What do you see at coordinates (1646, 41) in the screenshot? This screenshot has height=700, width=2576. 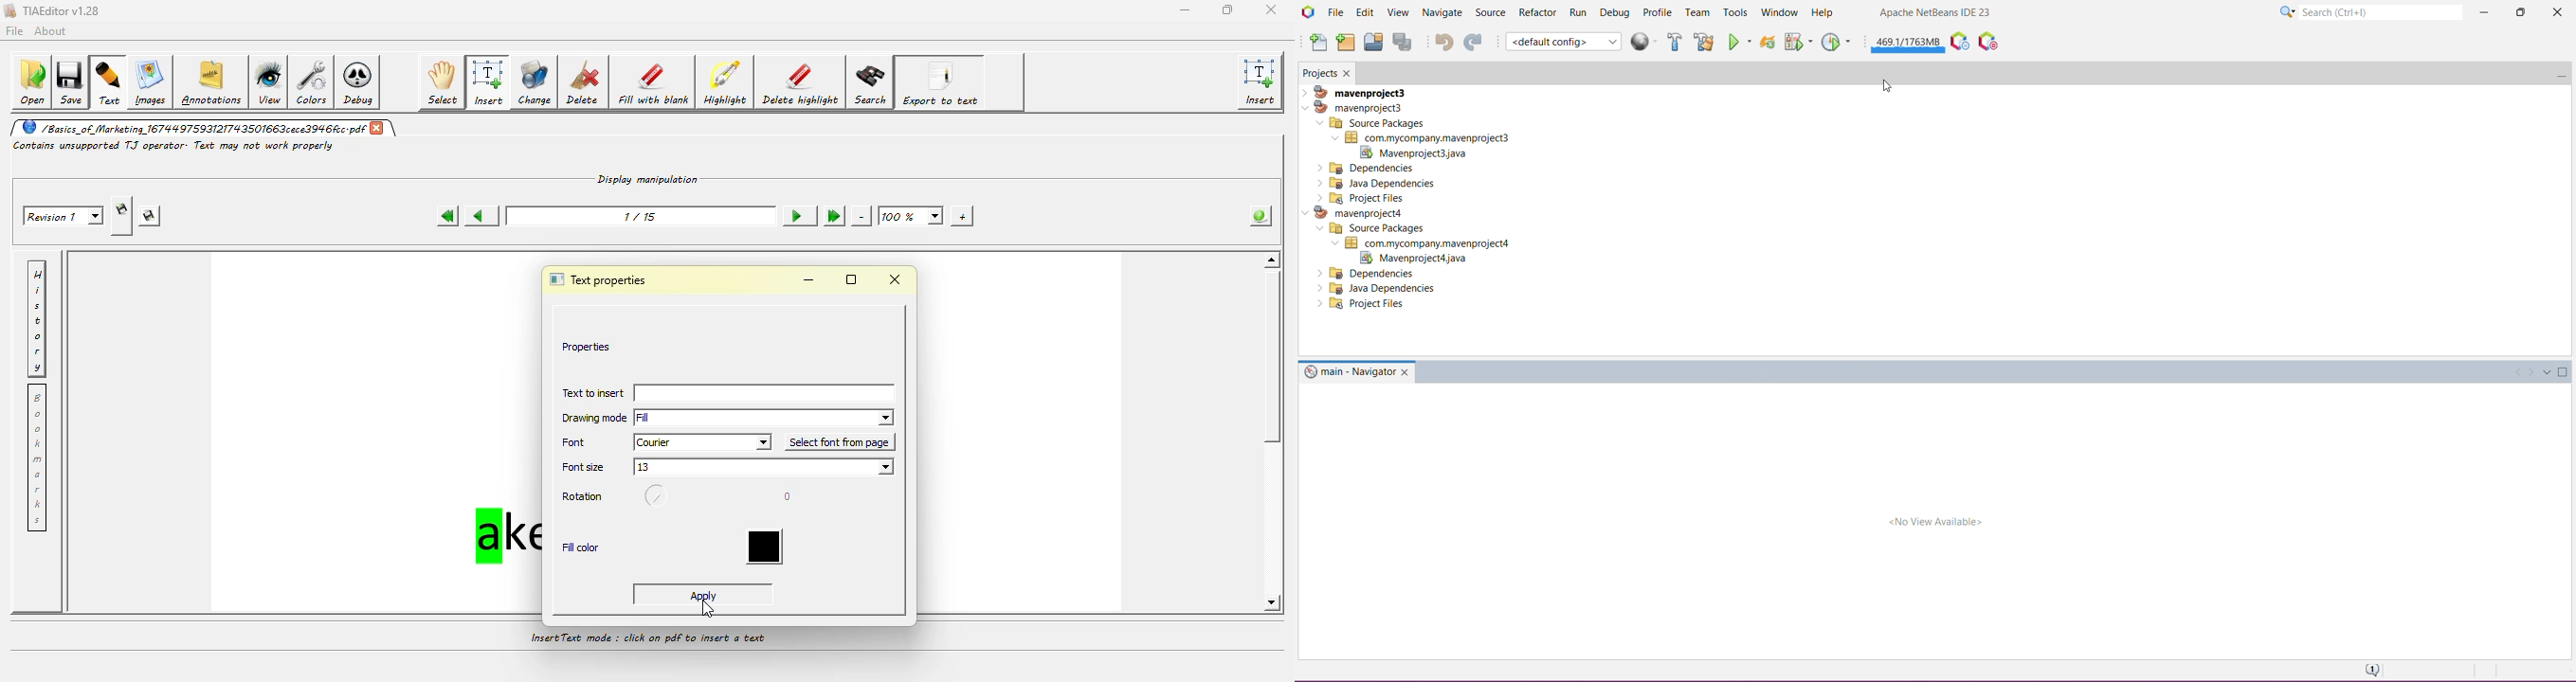 I see `` at bounding box center [1646, 41].